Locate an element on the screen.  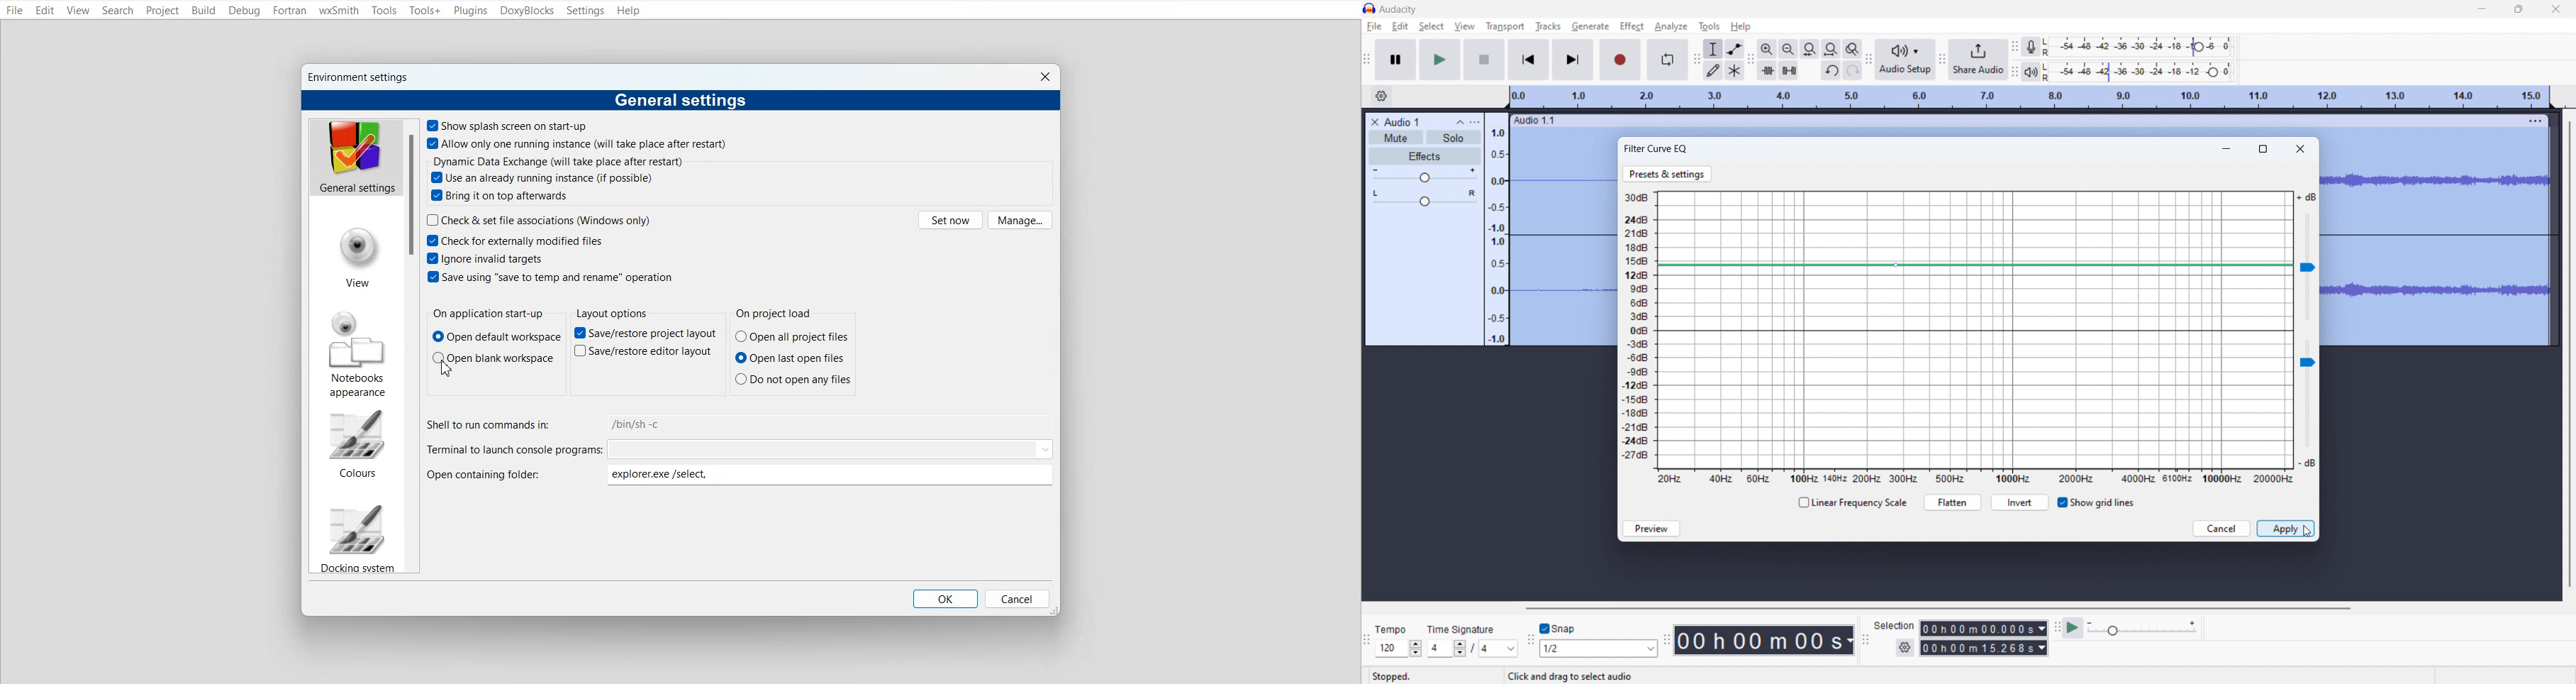
volume is located at coordinates (1425, 175).